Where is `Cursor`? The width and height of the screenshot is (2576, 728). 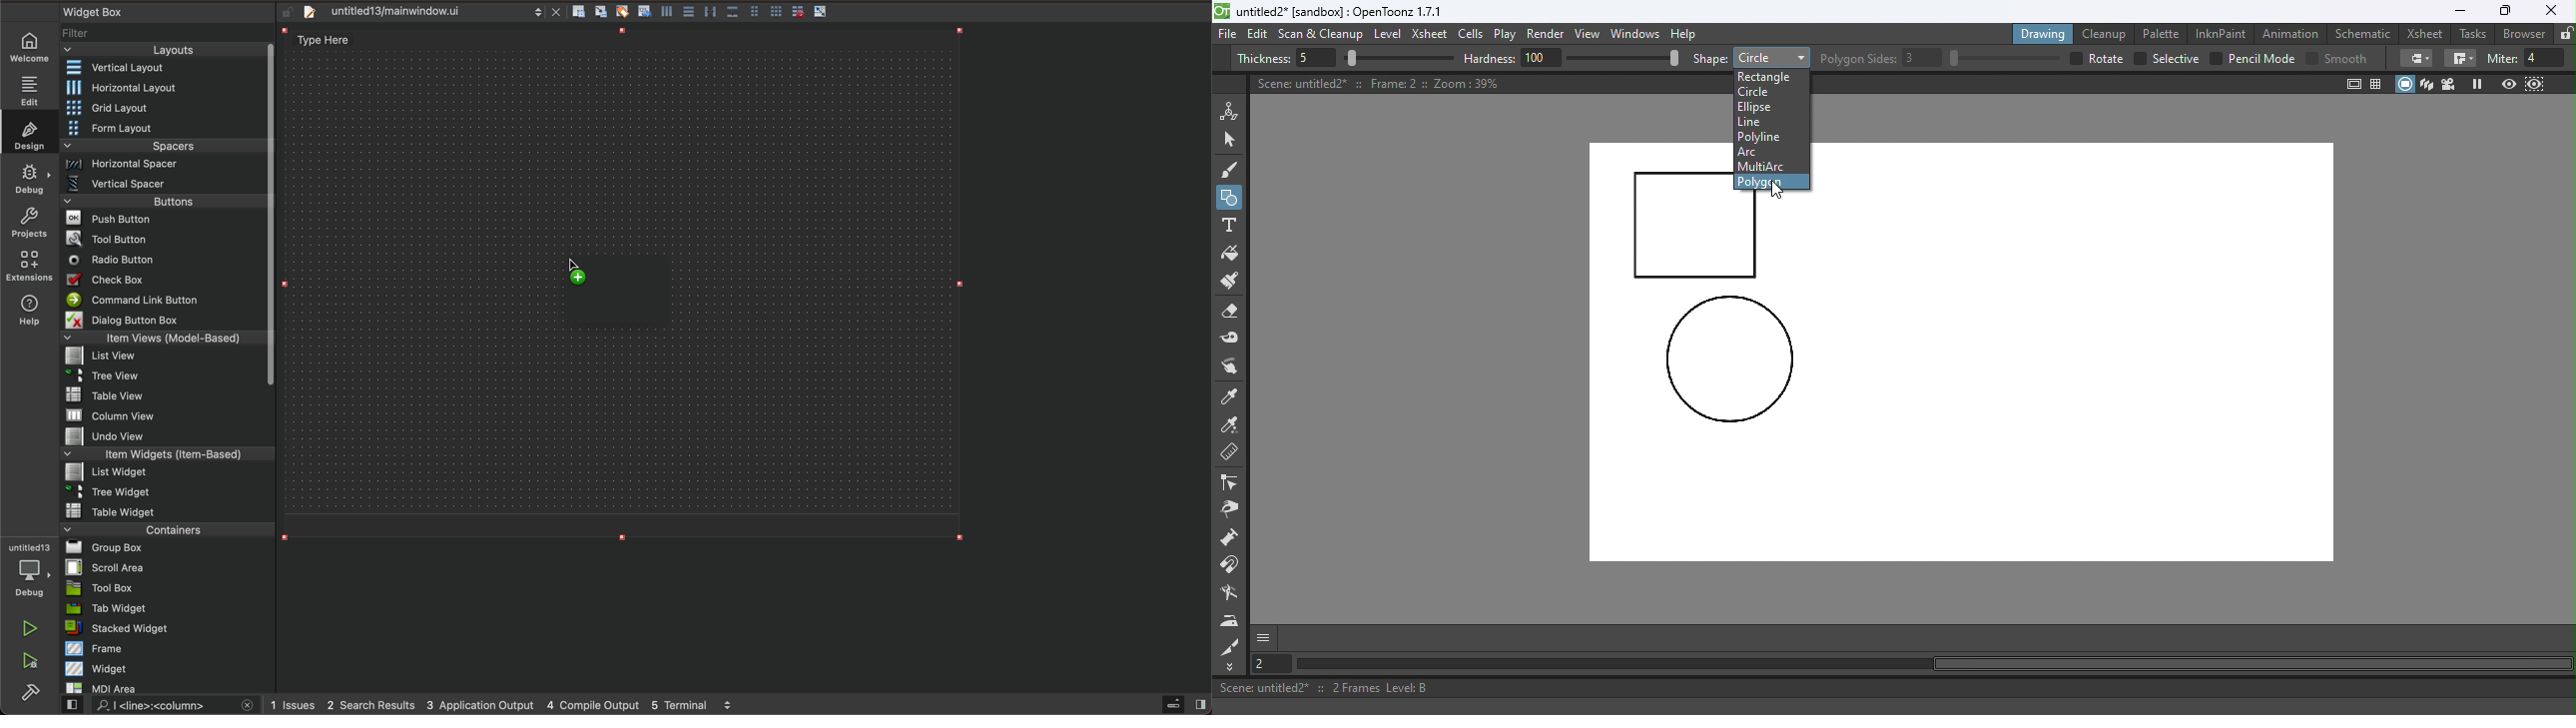
Cursor is located at coordinates (1779, 191).